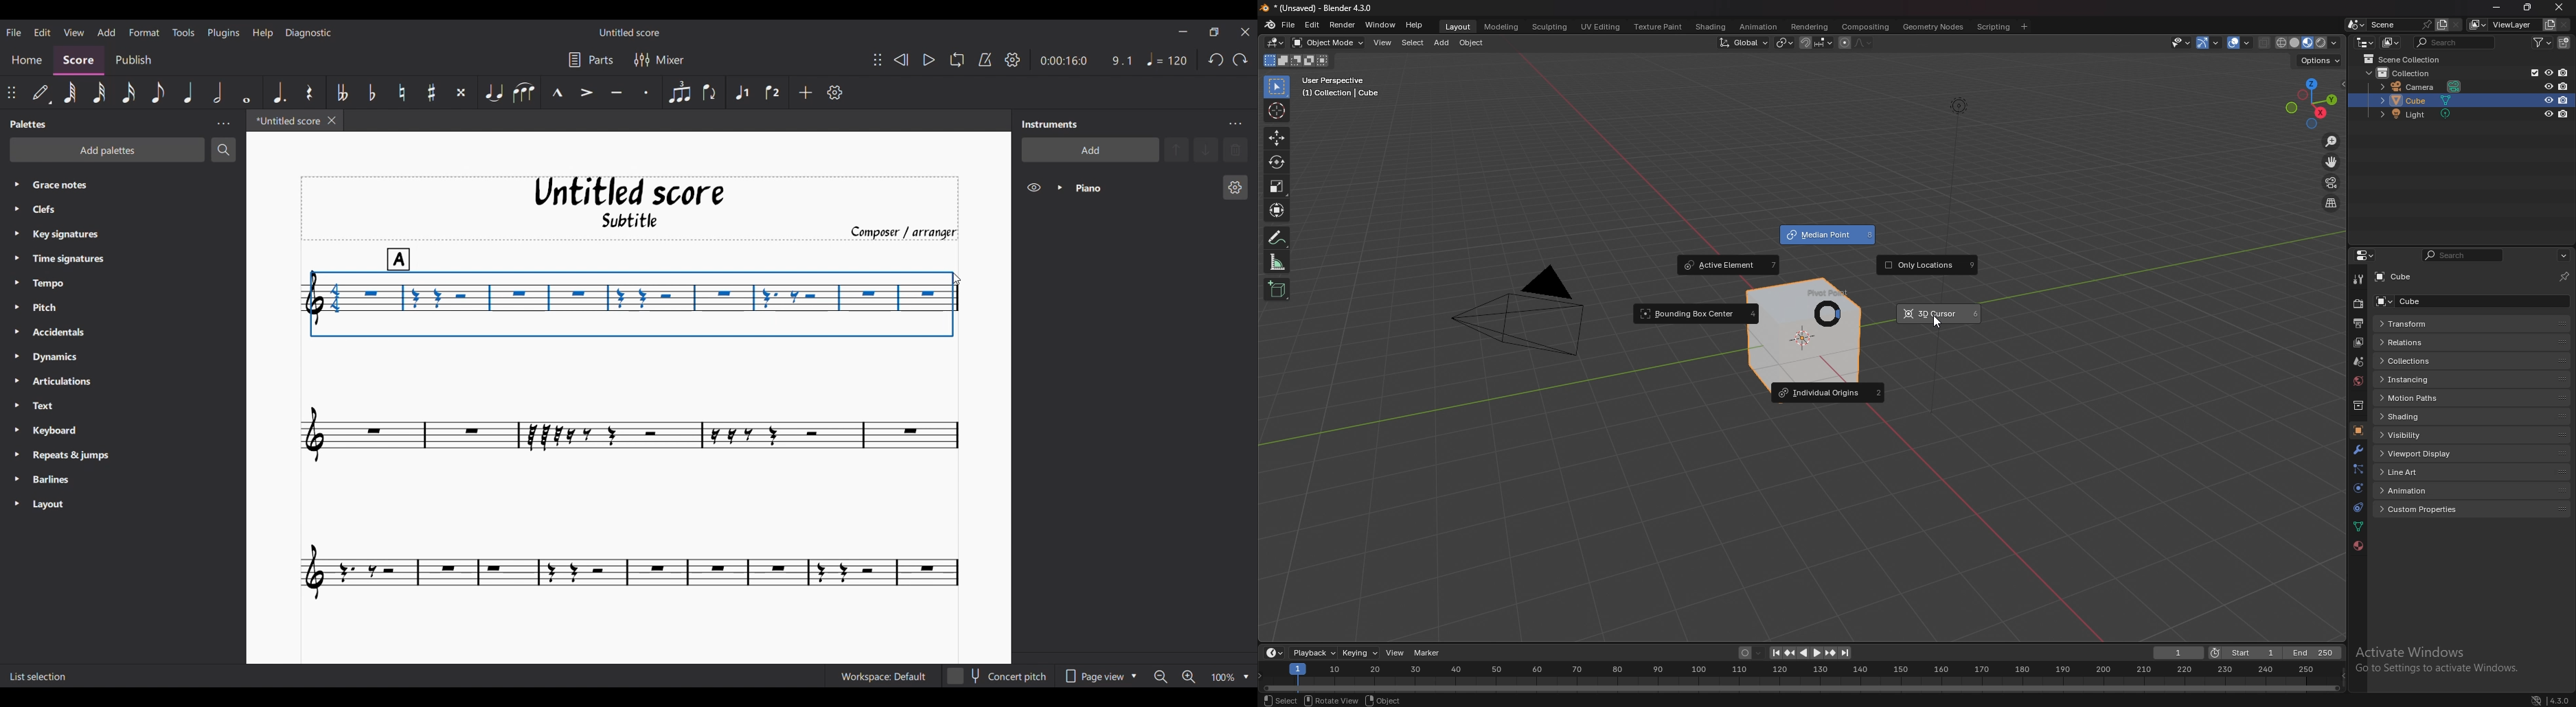  Describe the element at coordinates (1729, 265) in the screenshot. I see `acctive element` at that location.